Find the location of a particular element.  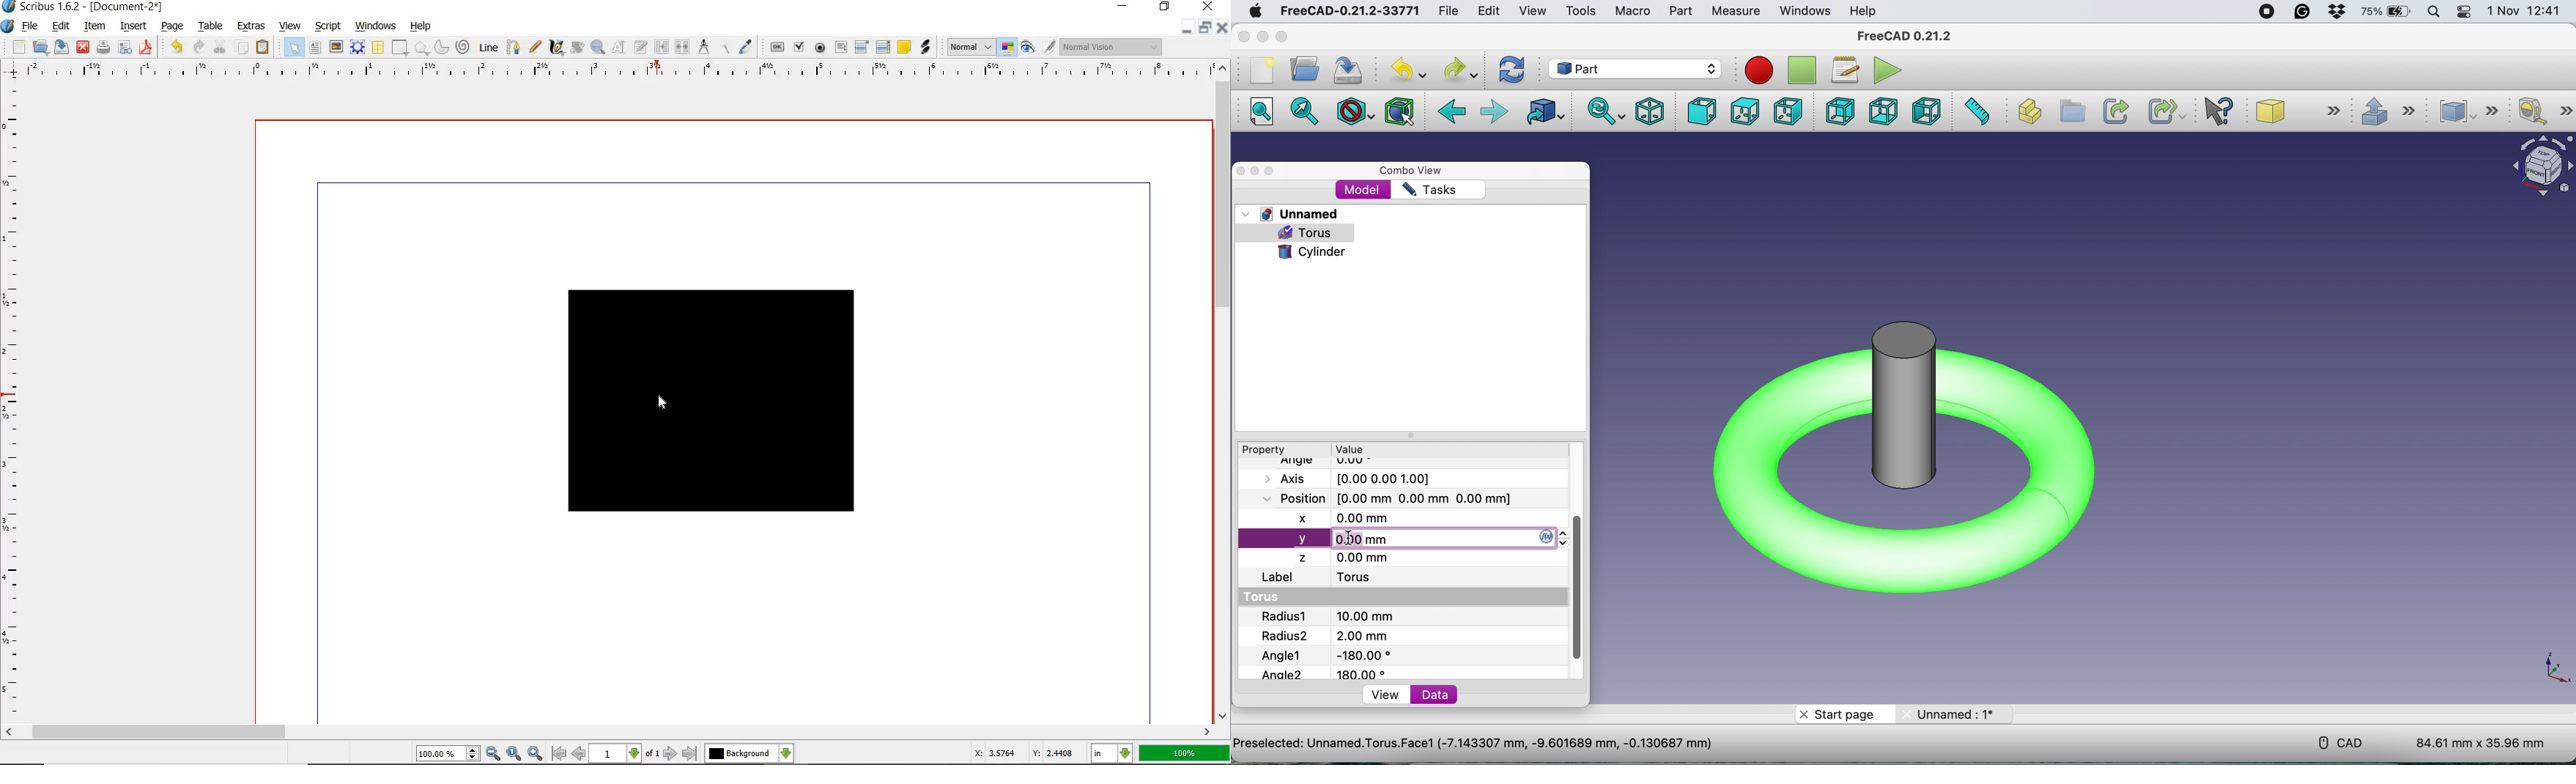

copy is located at coordinates (243, 46).